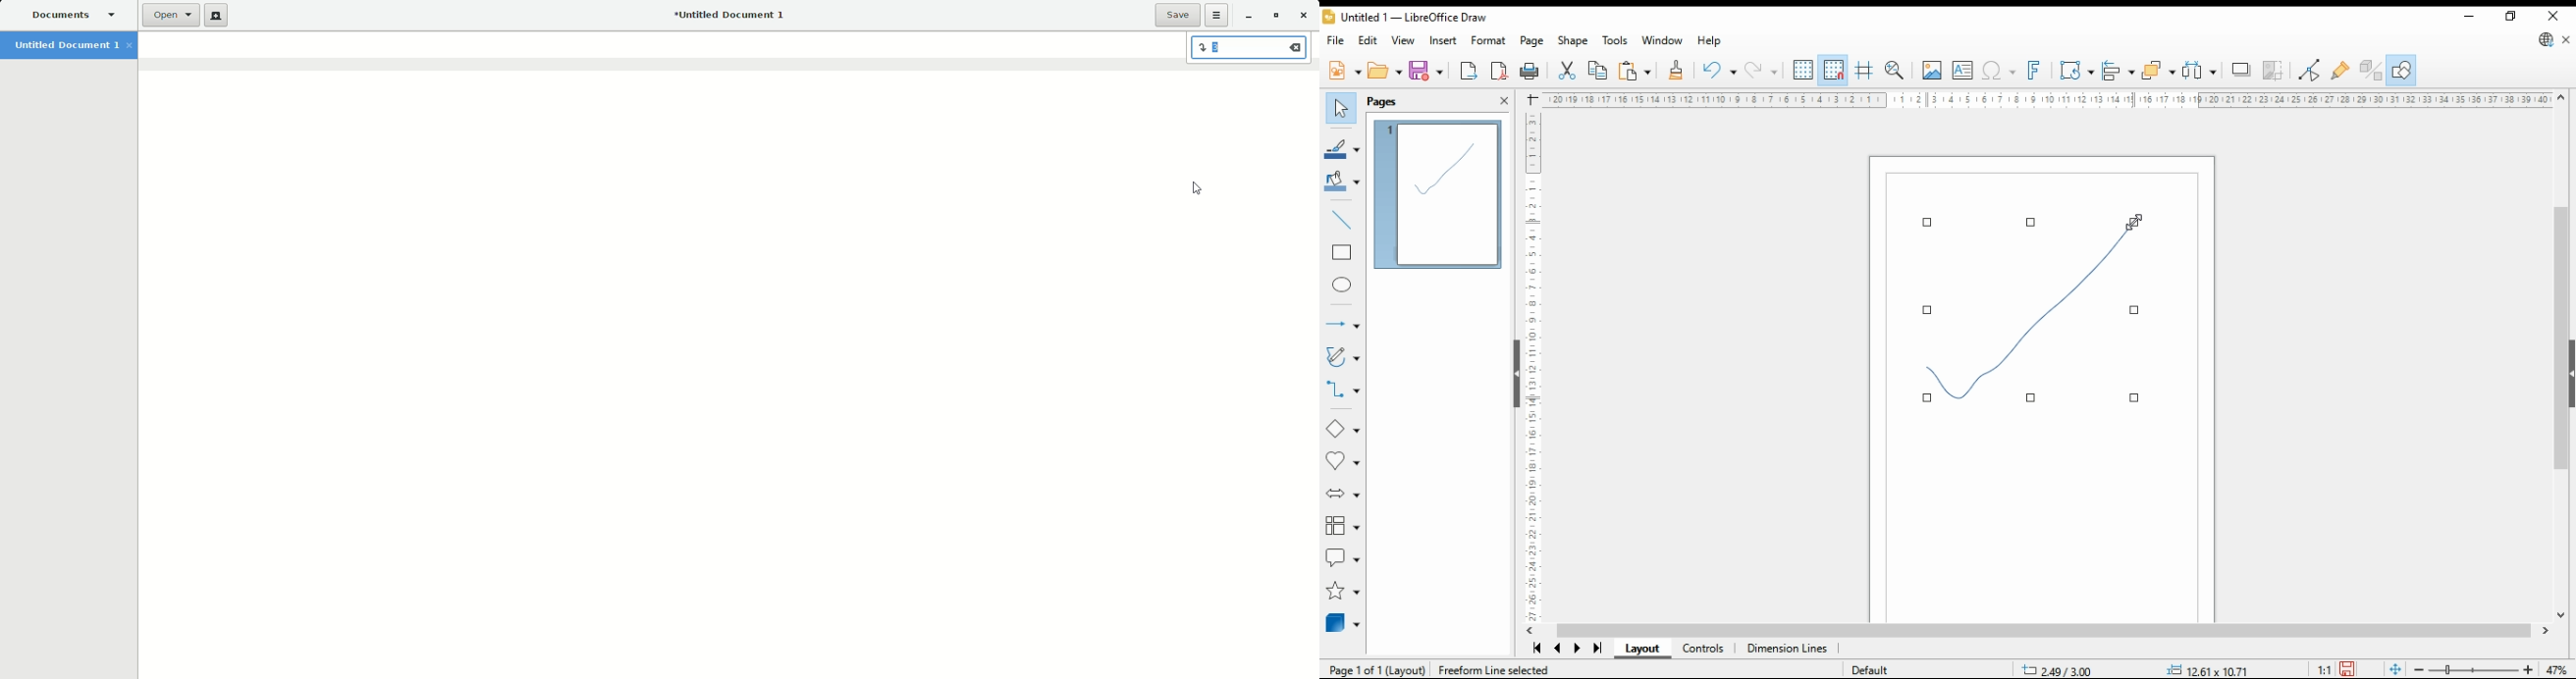  Describe the element at coordinates (1599, 70) in the screenshot. I see `copy` at that location.